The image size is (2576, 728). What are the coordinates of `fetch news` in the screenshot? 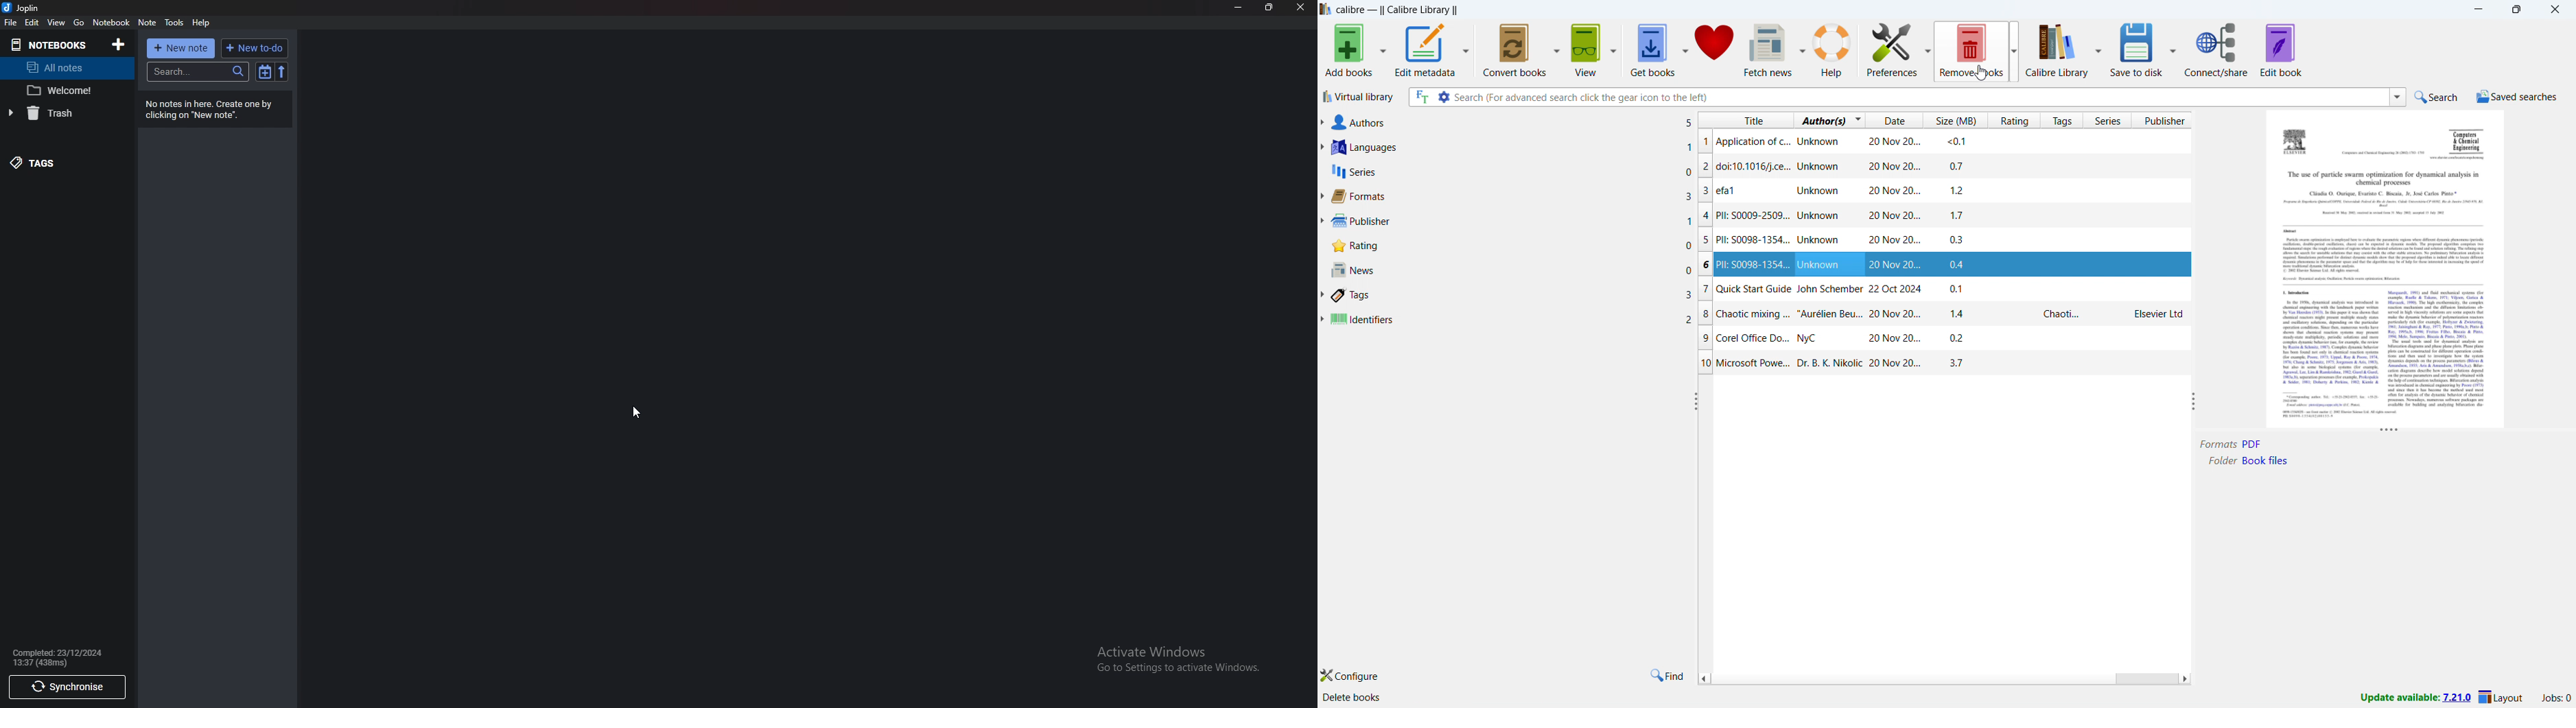 It's located at (1769, 49).